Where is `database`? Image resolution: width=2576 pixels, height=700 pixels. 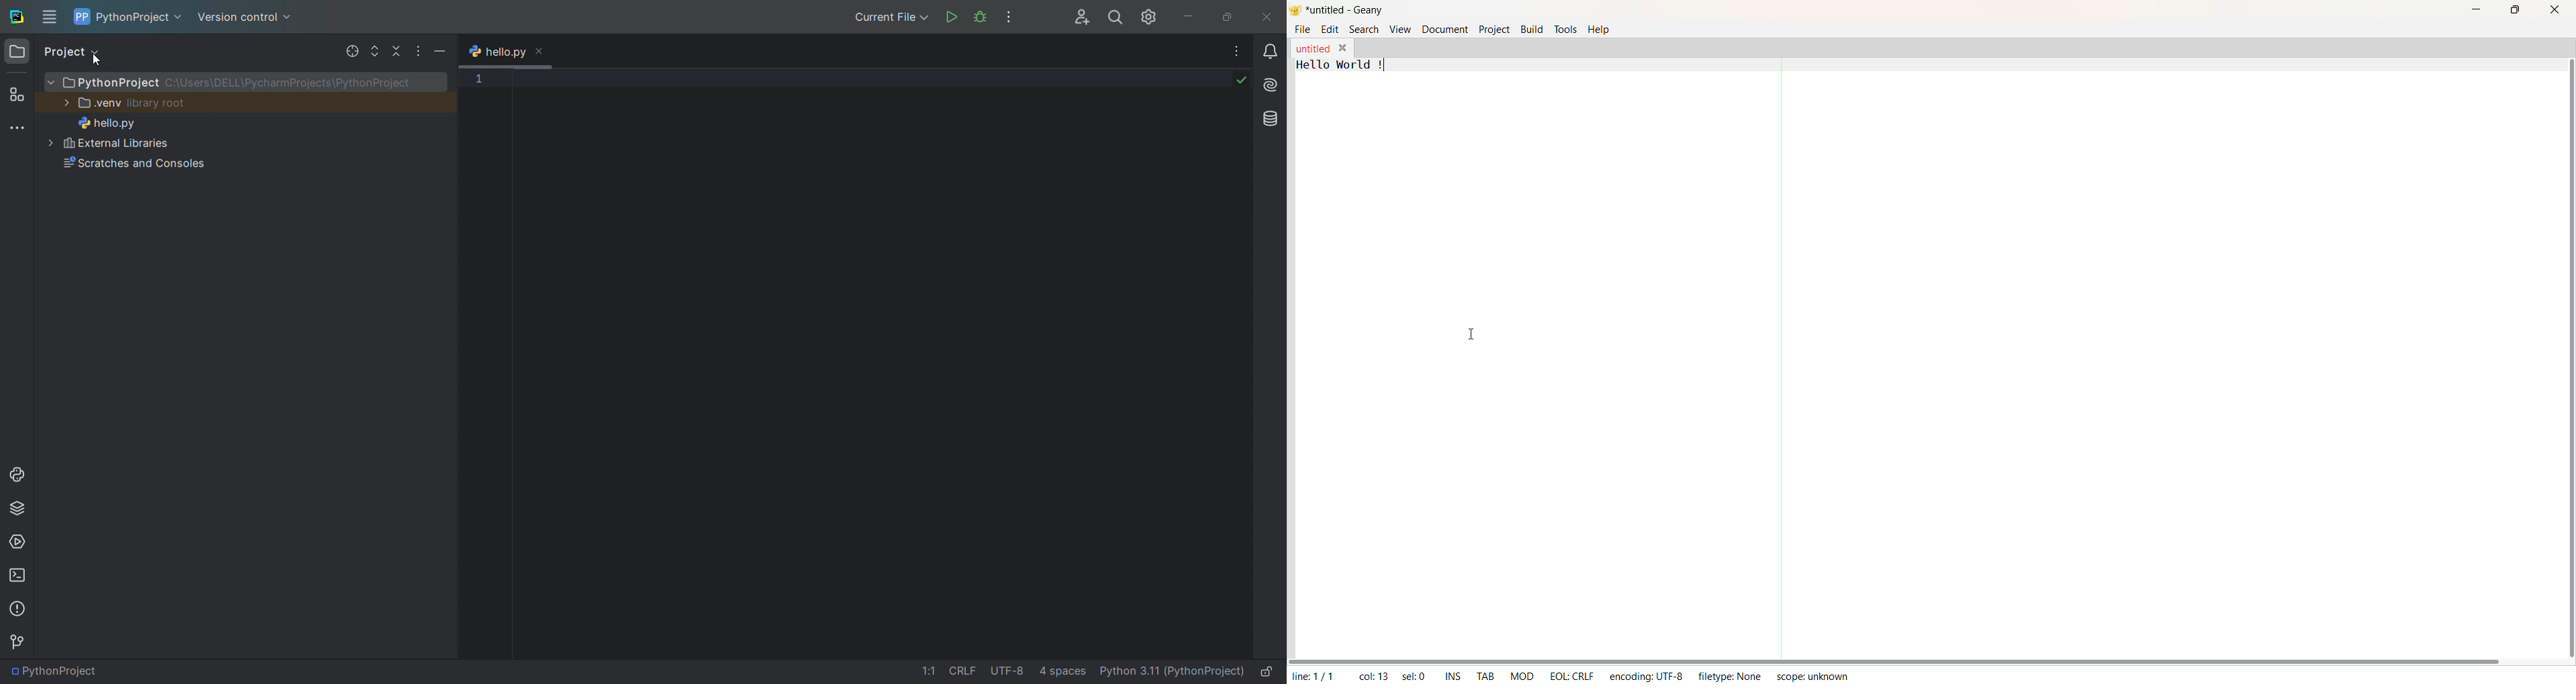
database is located at coordinates (1268, 118).